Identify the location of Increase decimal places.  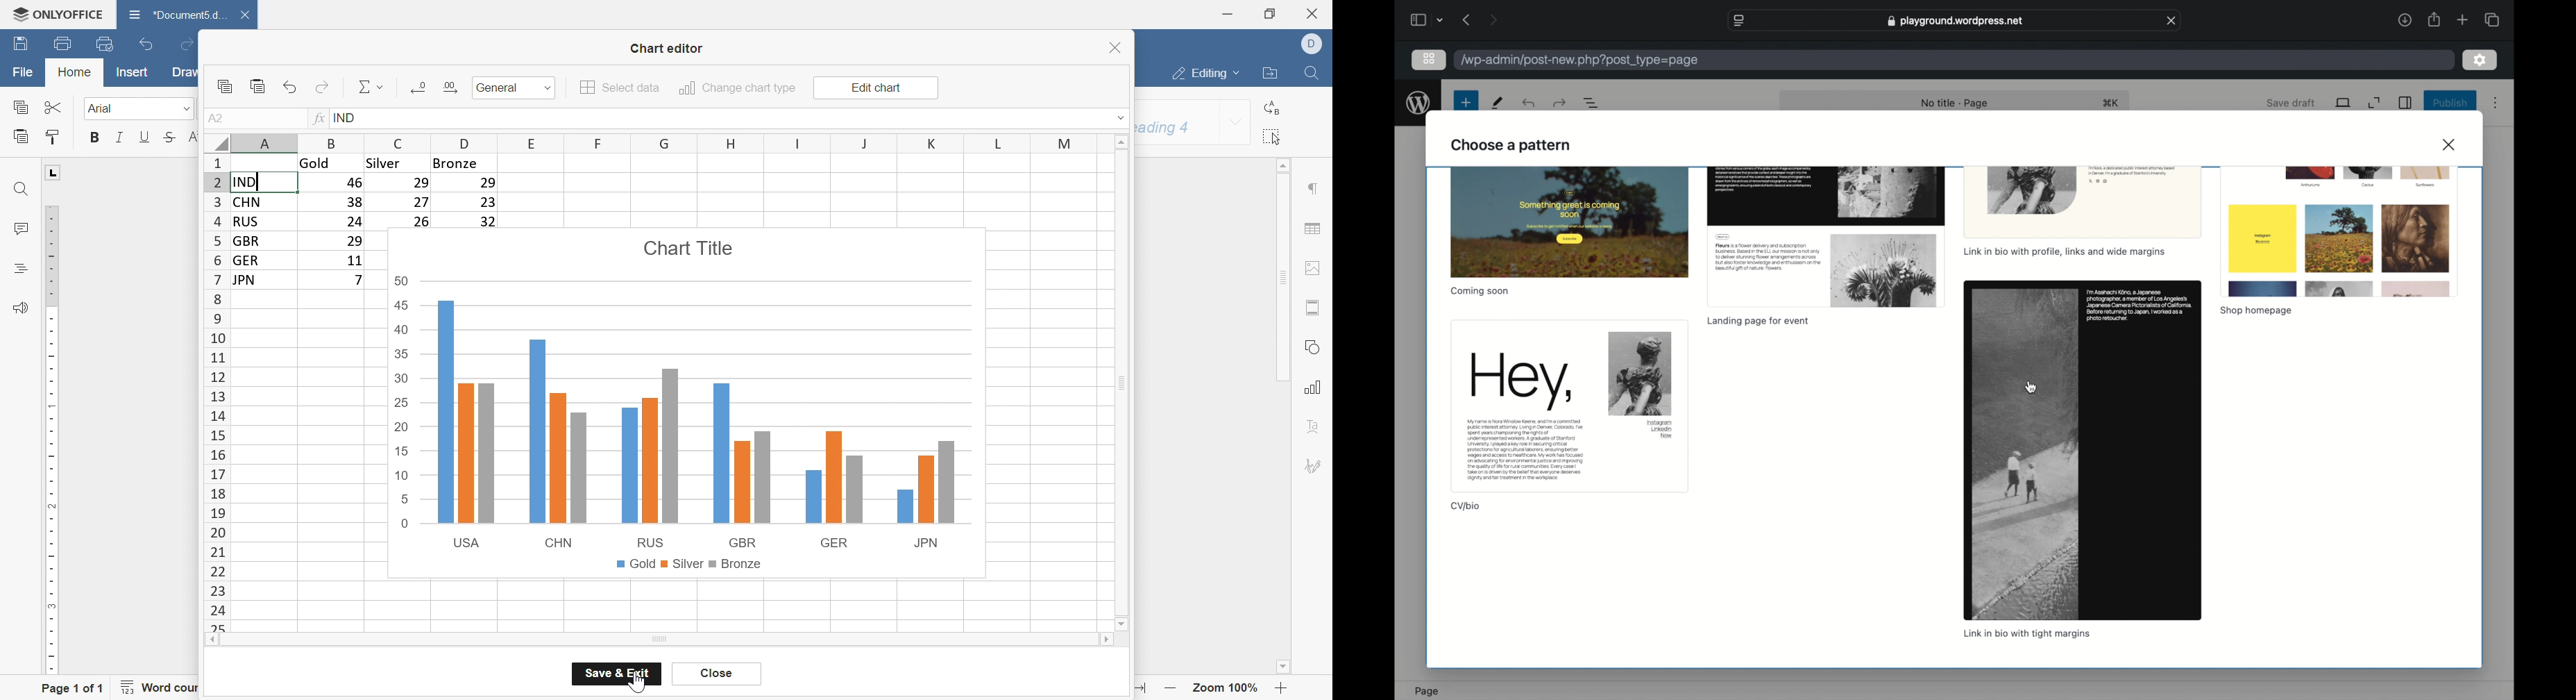
(449, 86).